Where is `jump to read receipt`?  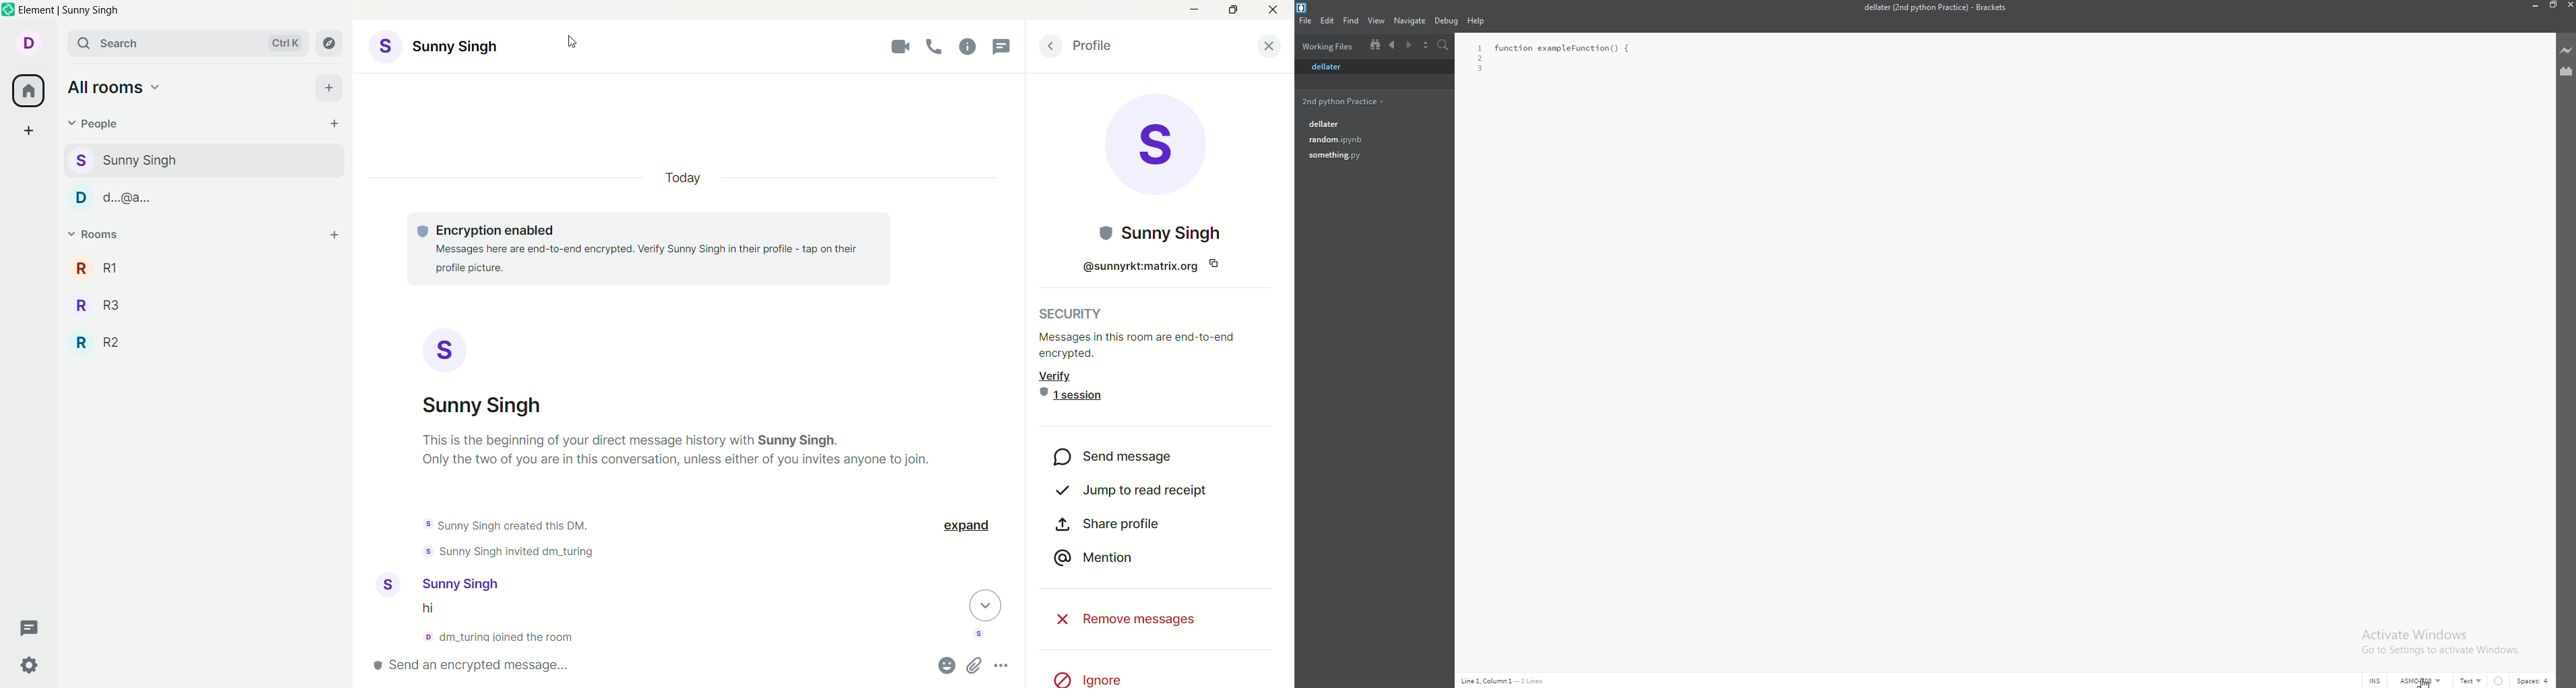
jump to read receipt is located at coordinates (1136, 494).